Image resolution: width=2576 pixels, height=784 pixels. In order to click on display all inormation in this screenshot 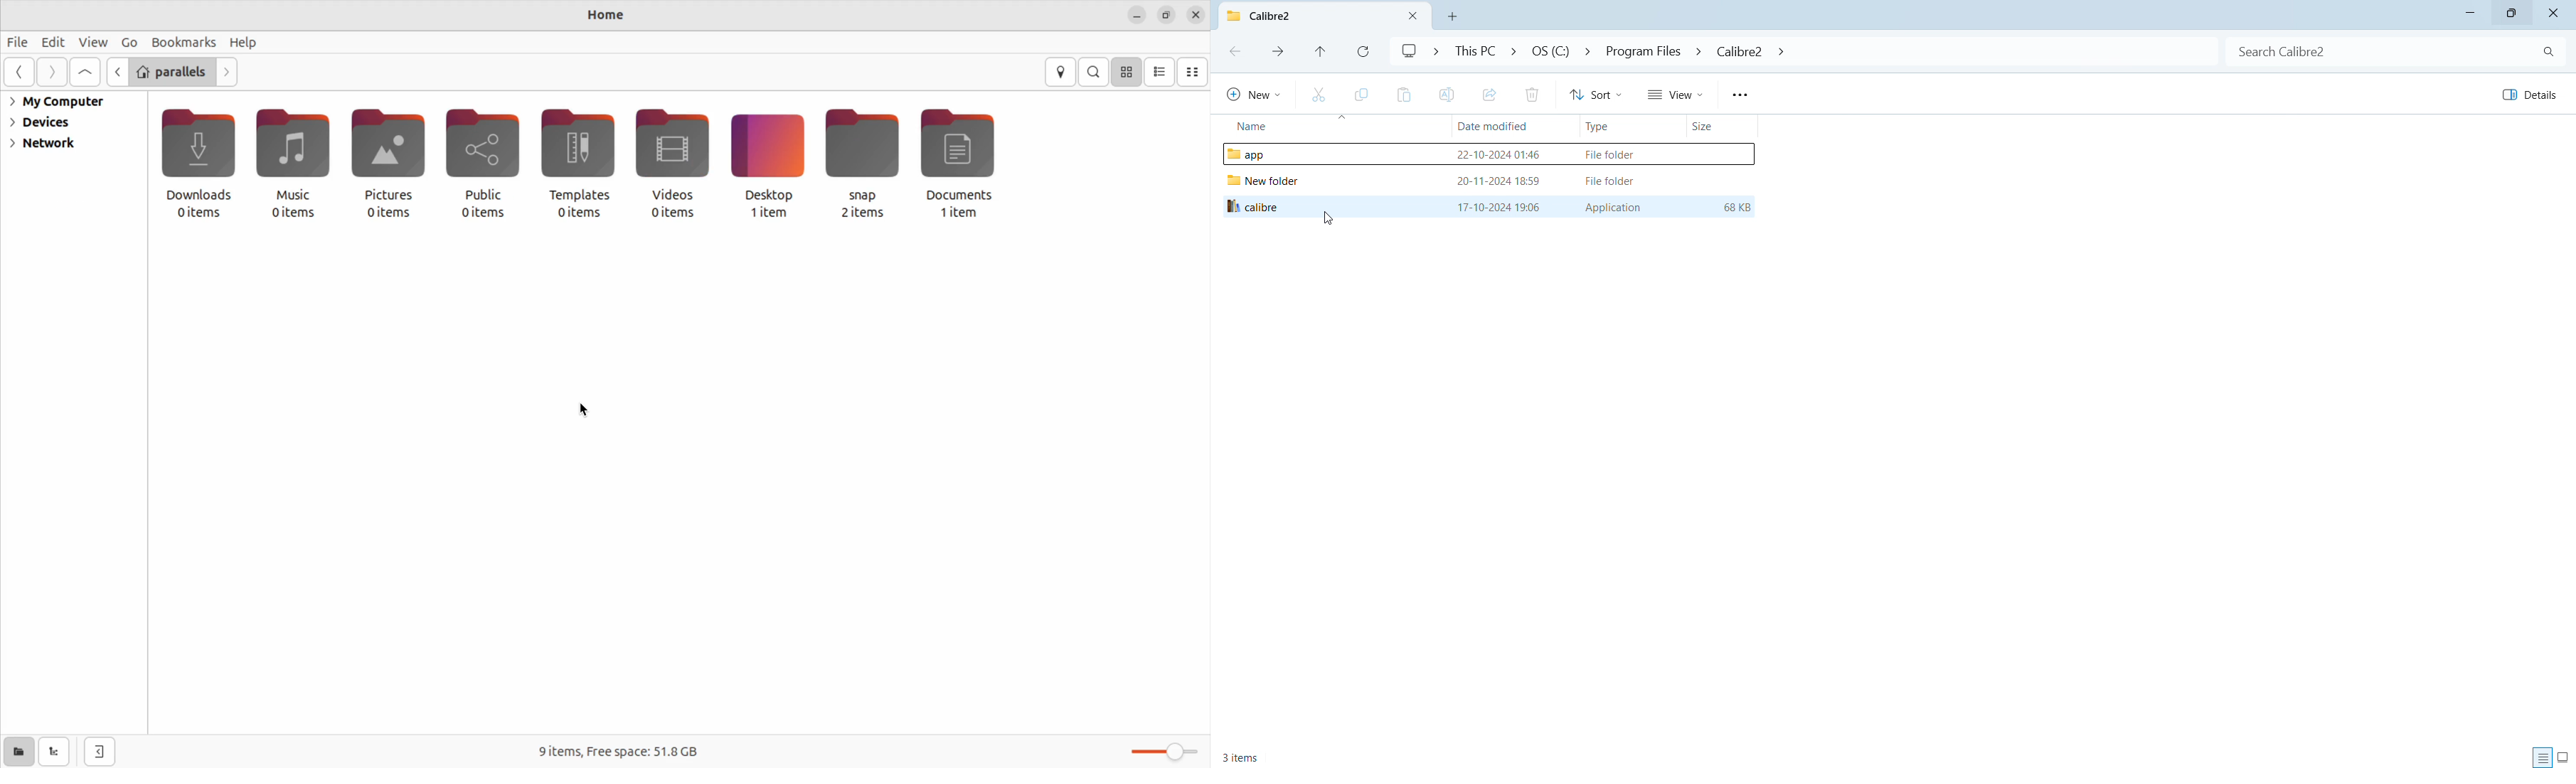, I will do `click(2542, 757)`.